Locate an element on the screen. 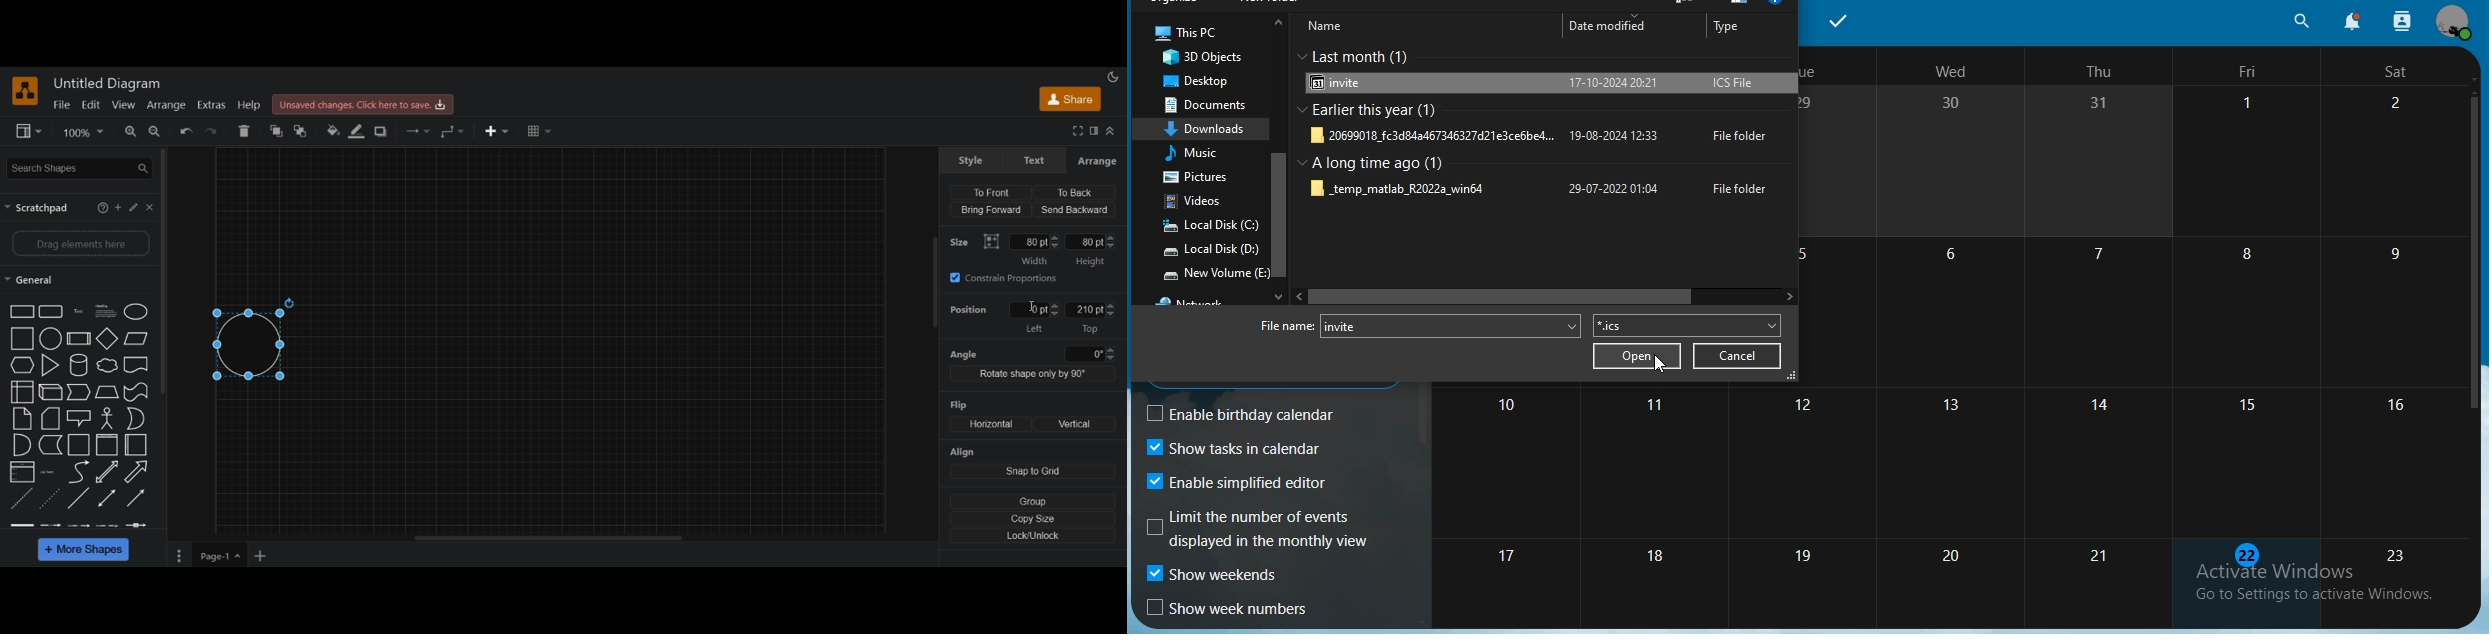  square shape is located at coordinates (107, 446).